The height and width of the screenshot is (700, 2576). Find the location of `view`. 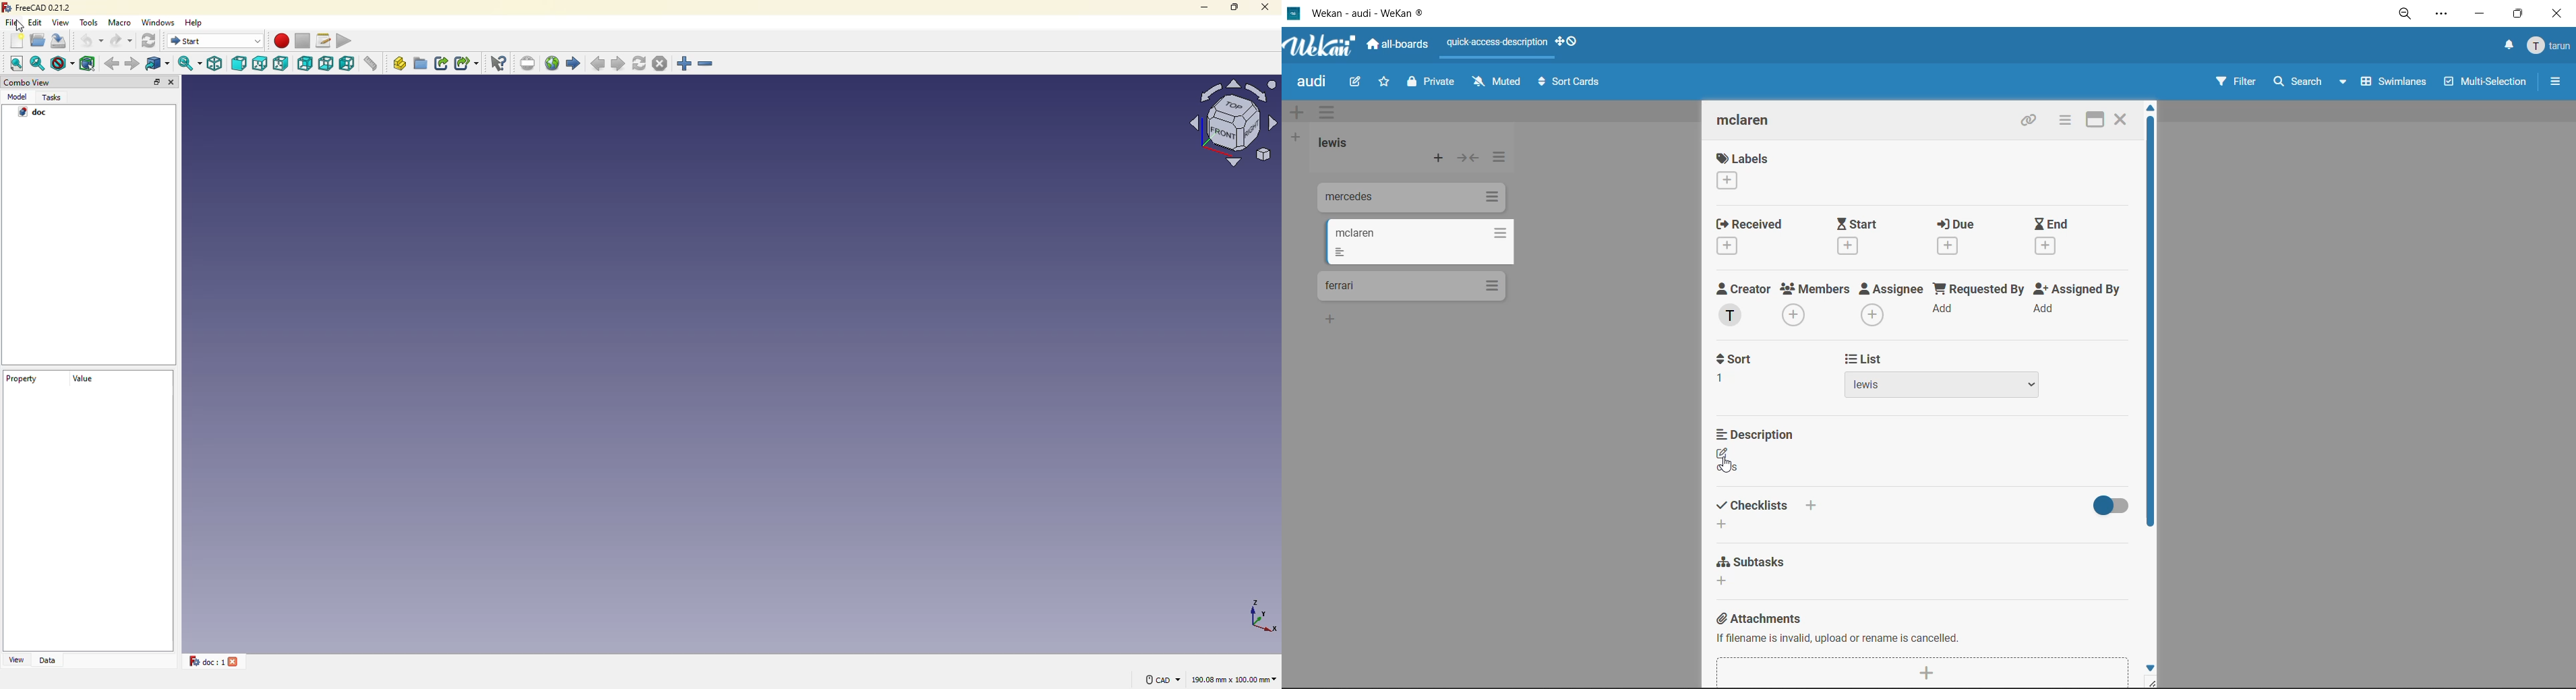

view is located at coordinates (15, 660).